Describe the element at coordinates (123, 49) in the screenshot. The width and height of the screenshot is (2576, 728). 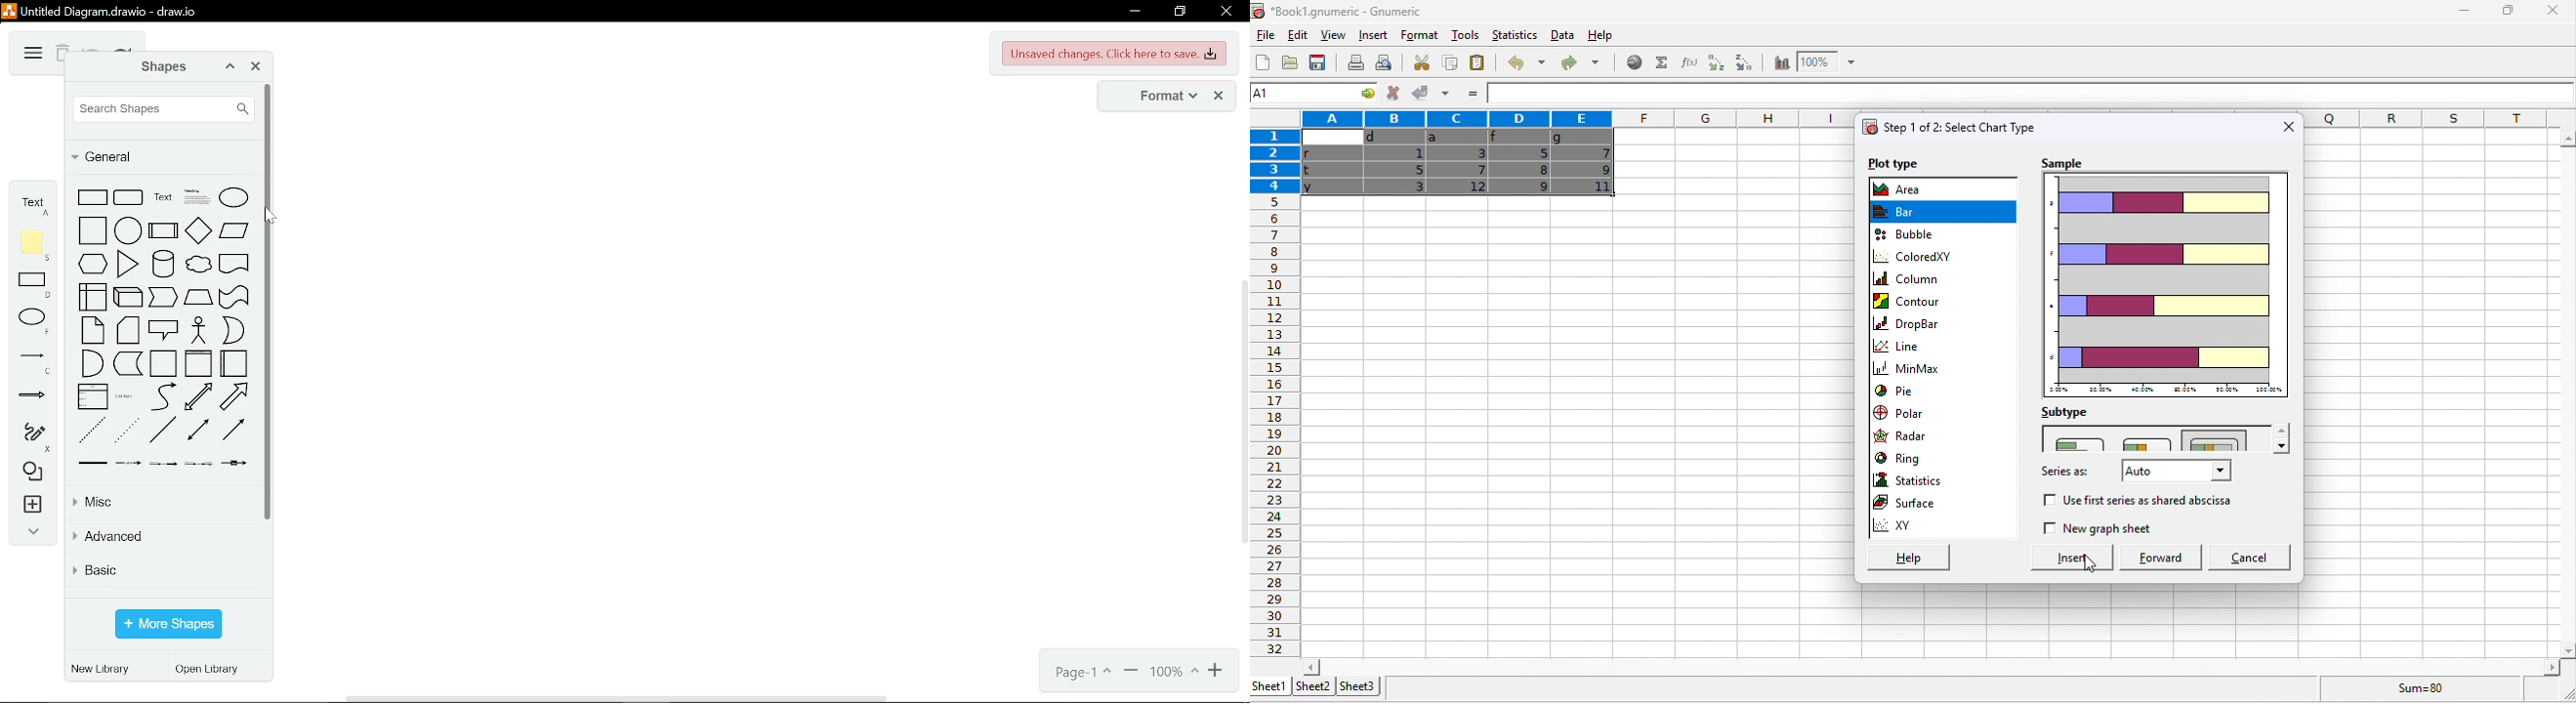
I see `redo` at that location.